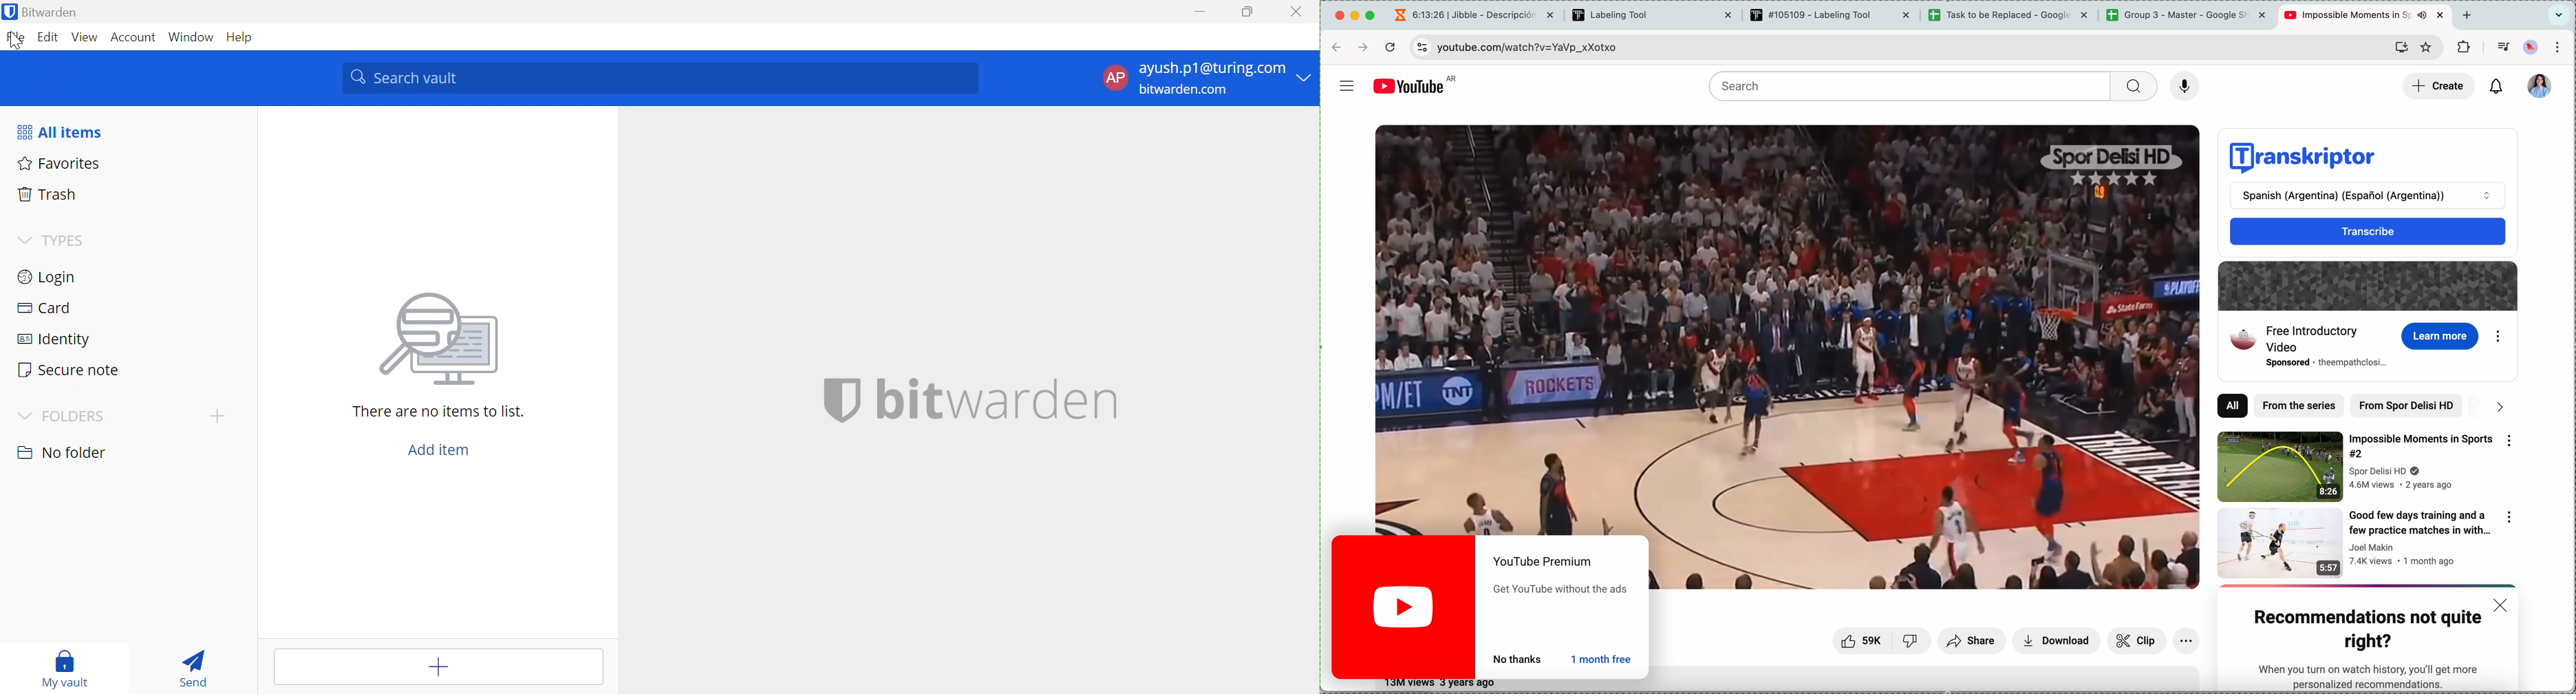 The image size is (2576, 700). What do you see at coordinates (2398, 48) in the screenshot?
I see `install YouTube` at bounding box center [2398, 48].